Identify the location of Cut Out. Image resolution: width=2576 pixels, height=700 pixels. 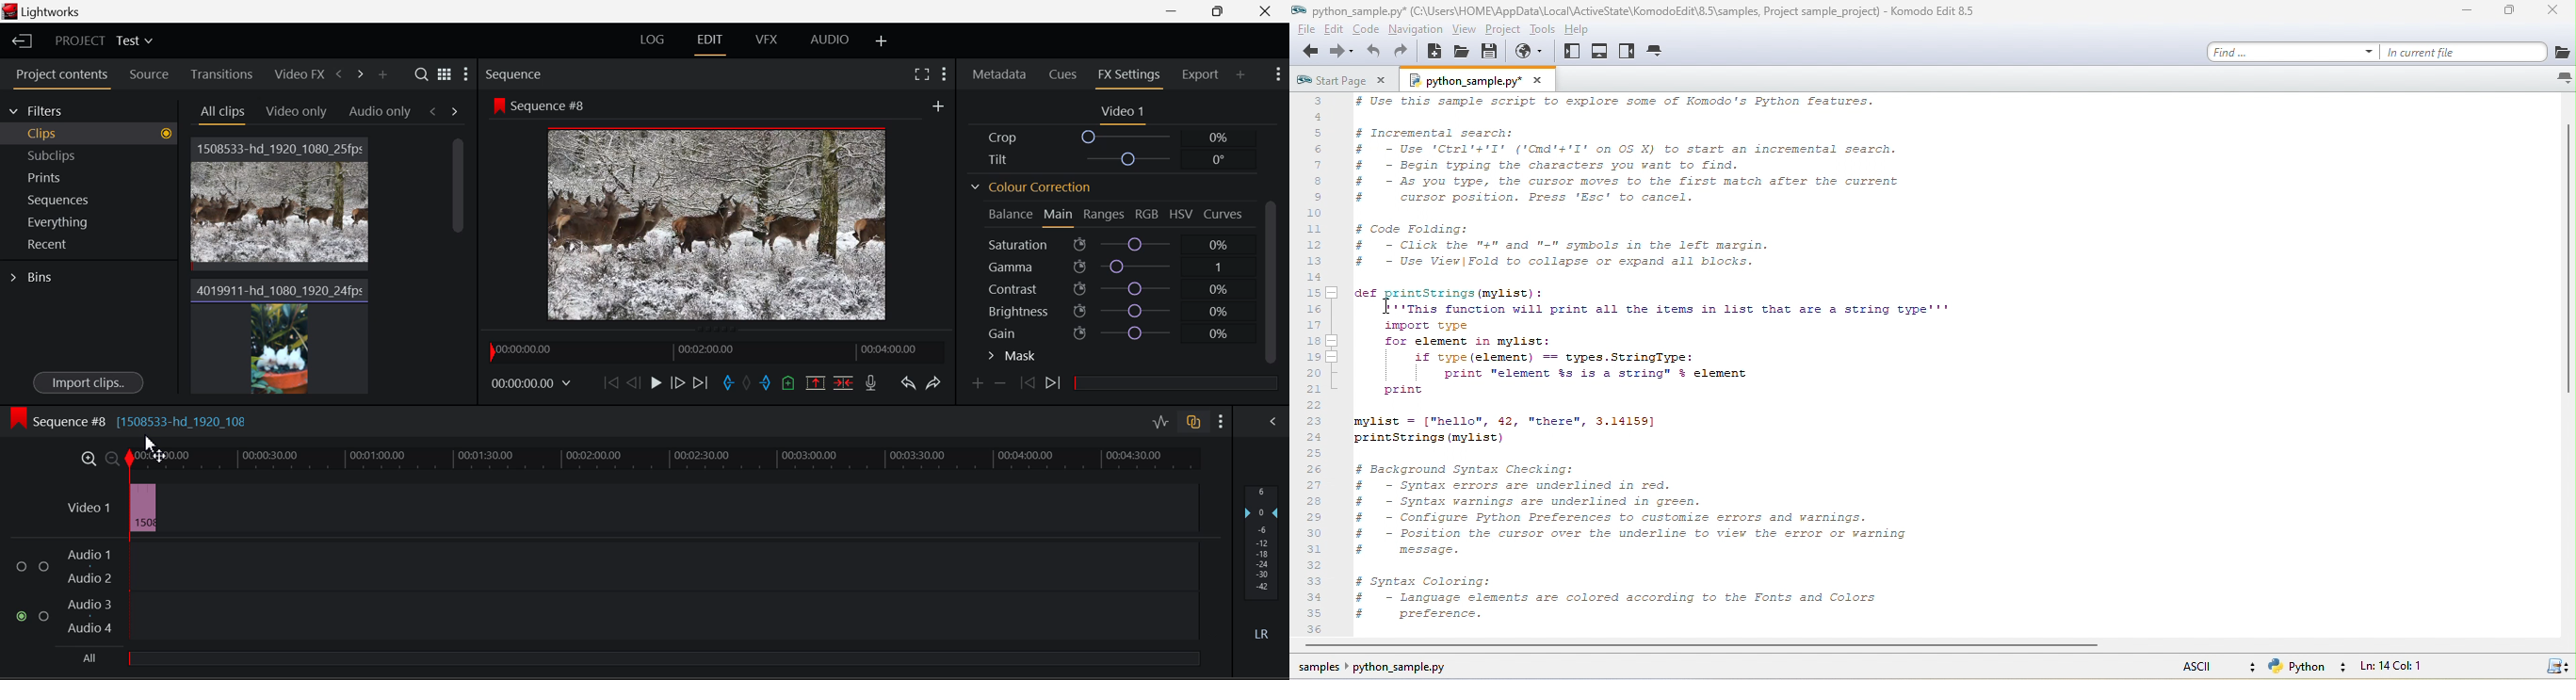
(767, 384).